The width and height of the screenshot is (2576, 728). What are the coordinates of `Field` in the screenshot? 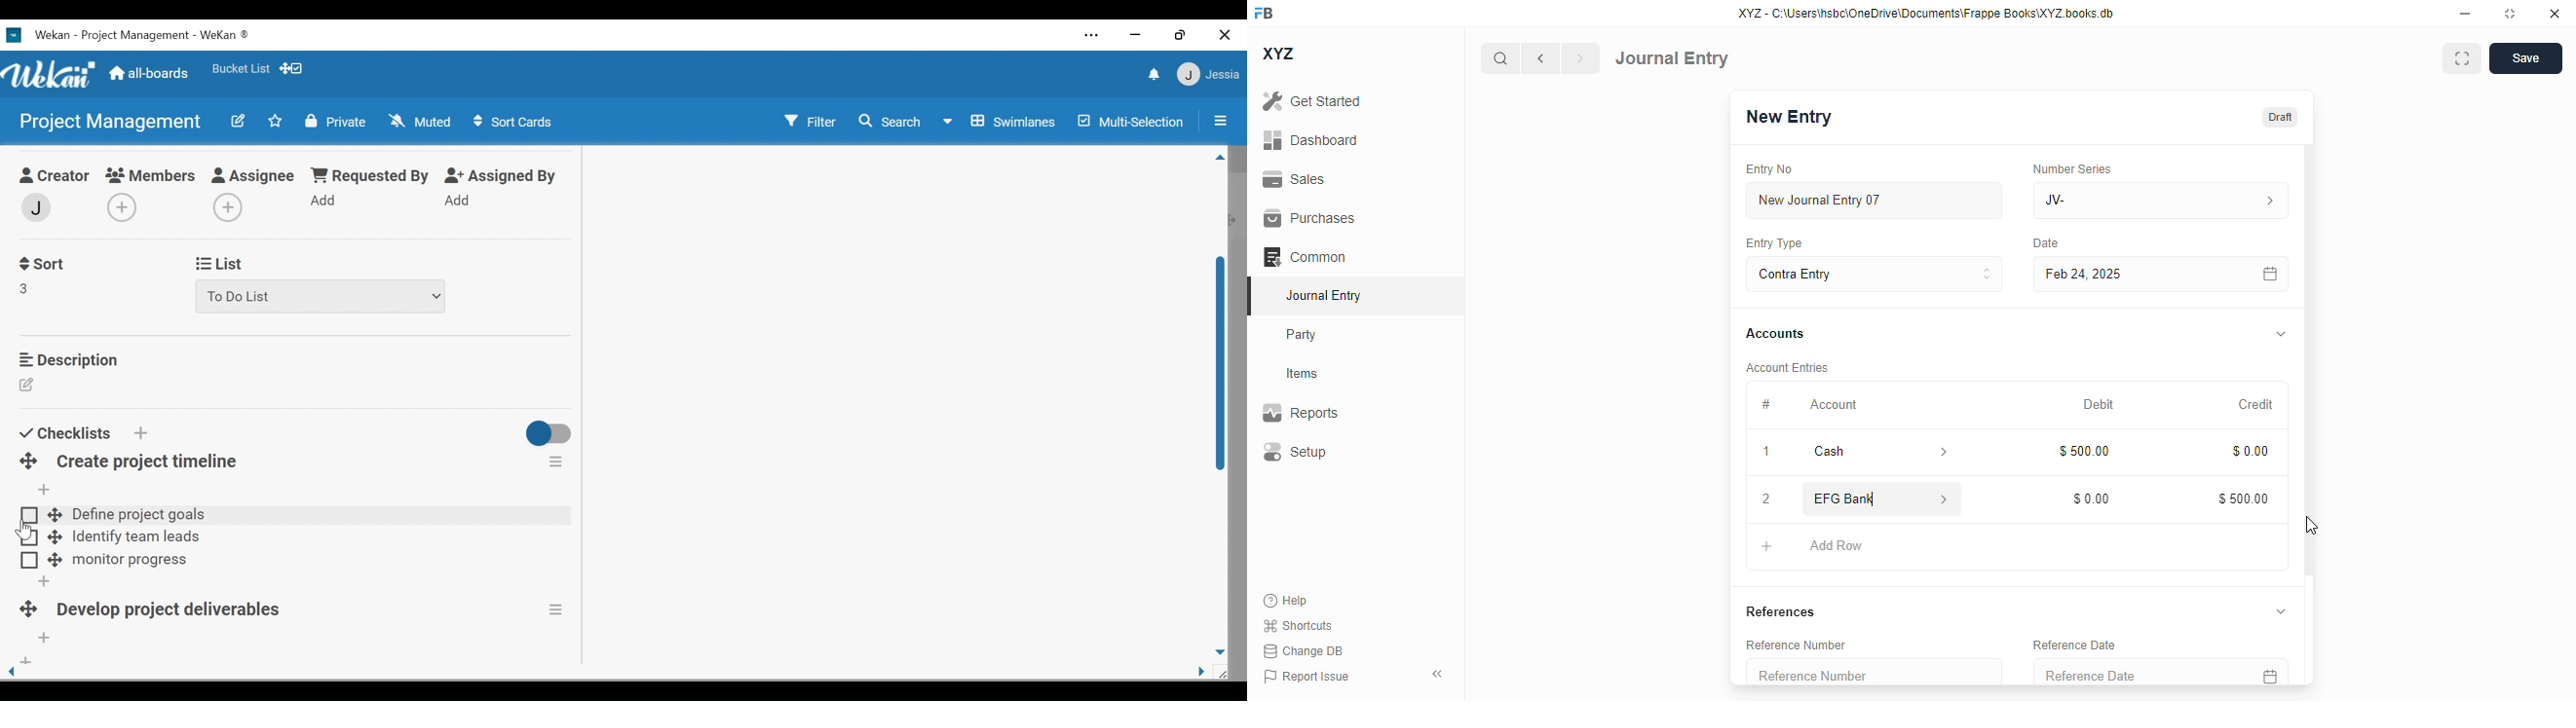 It's located at (25, 288).